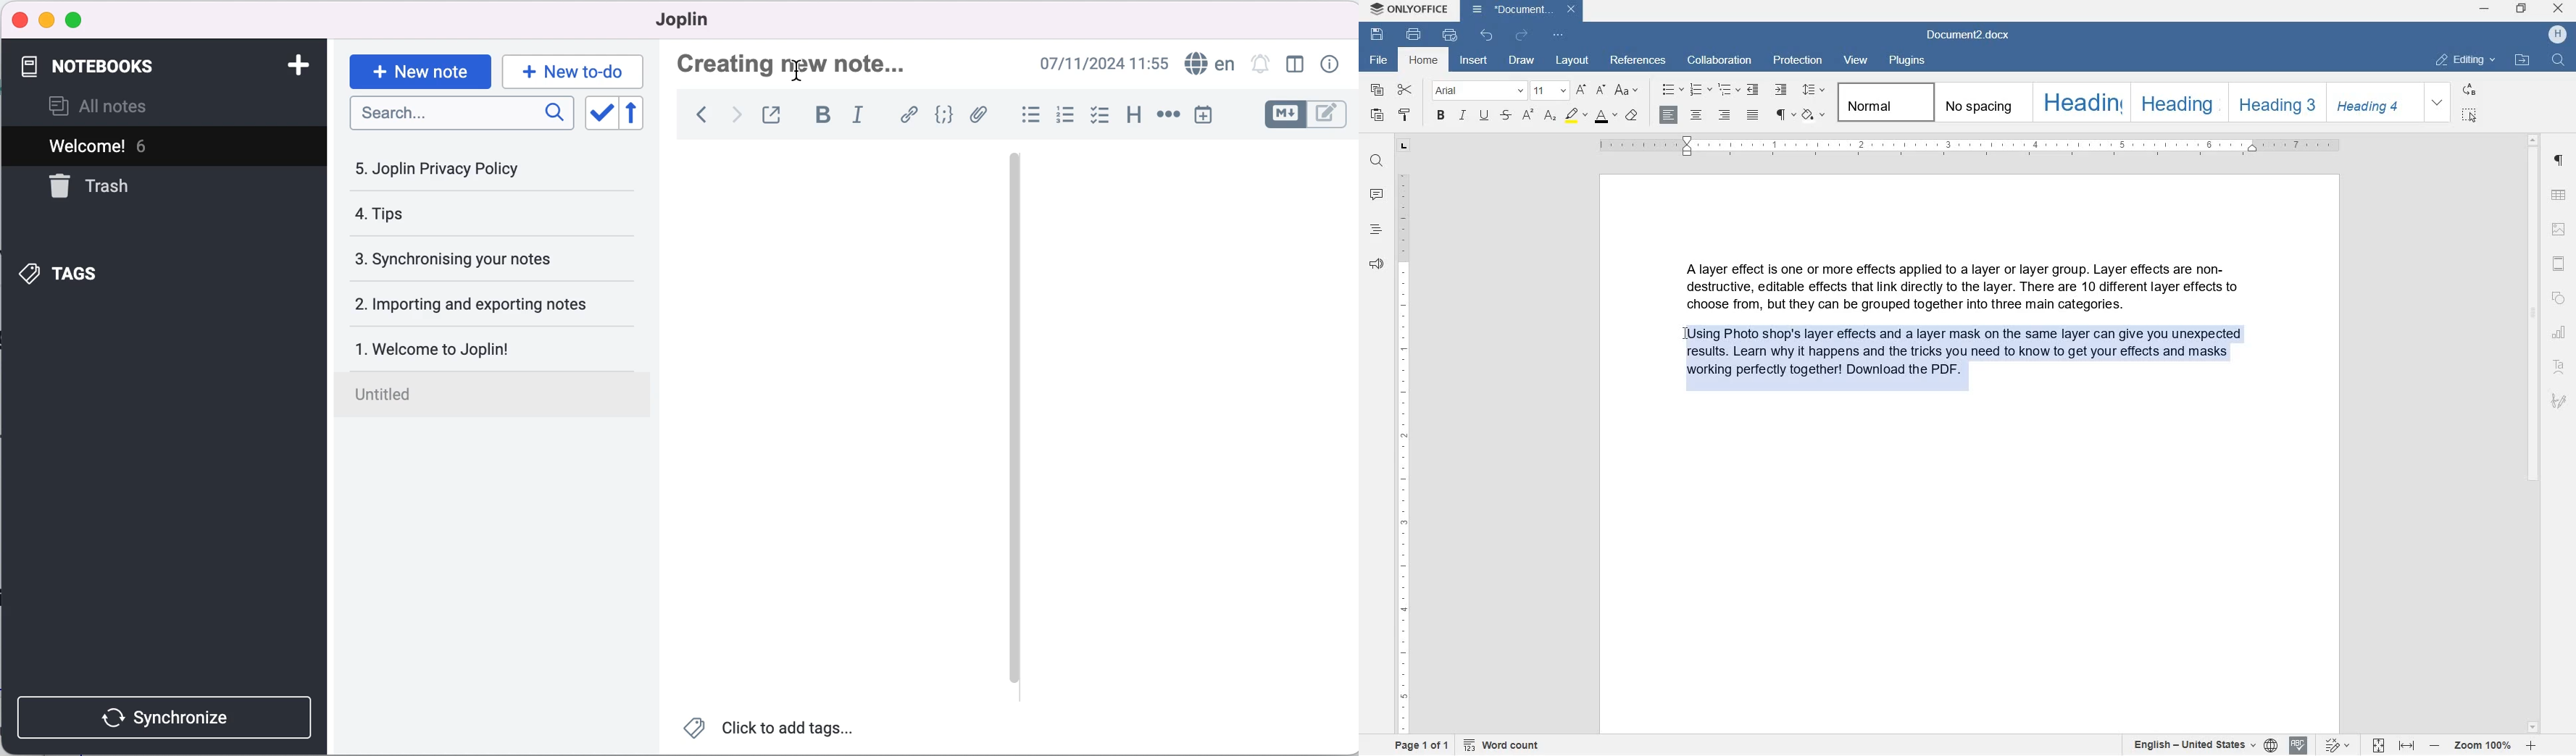  What do you see at coordinates (1295, 65) in the screenshot?
I see `toggle editor layout` at bounding box center [1295, 65].